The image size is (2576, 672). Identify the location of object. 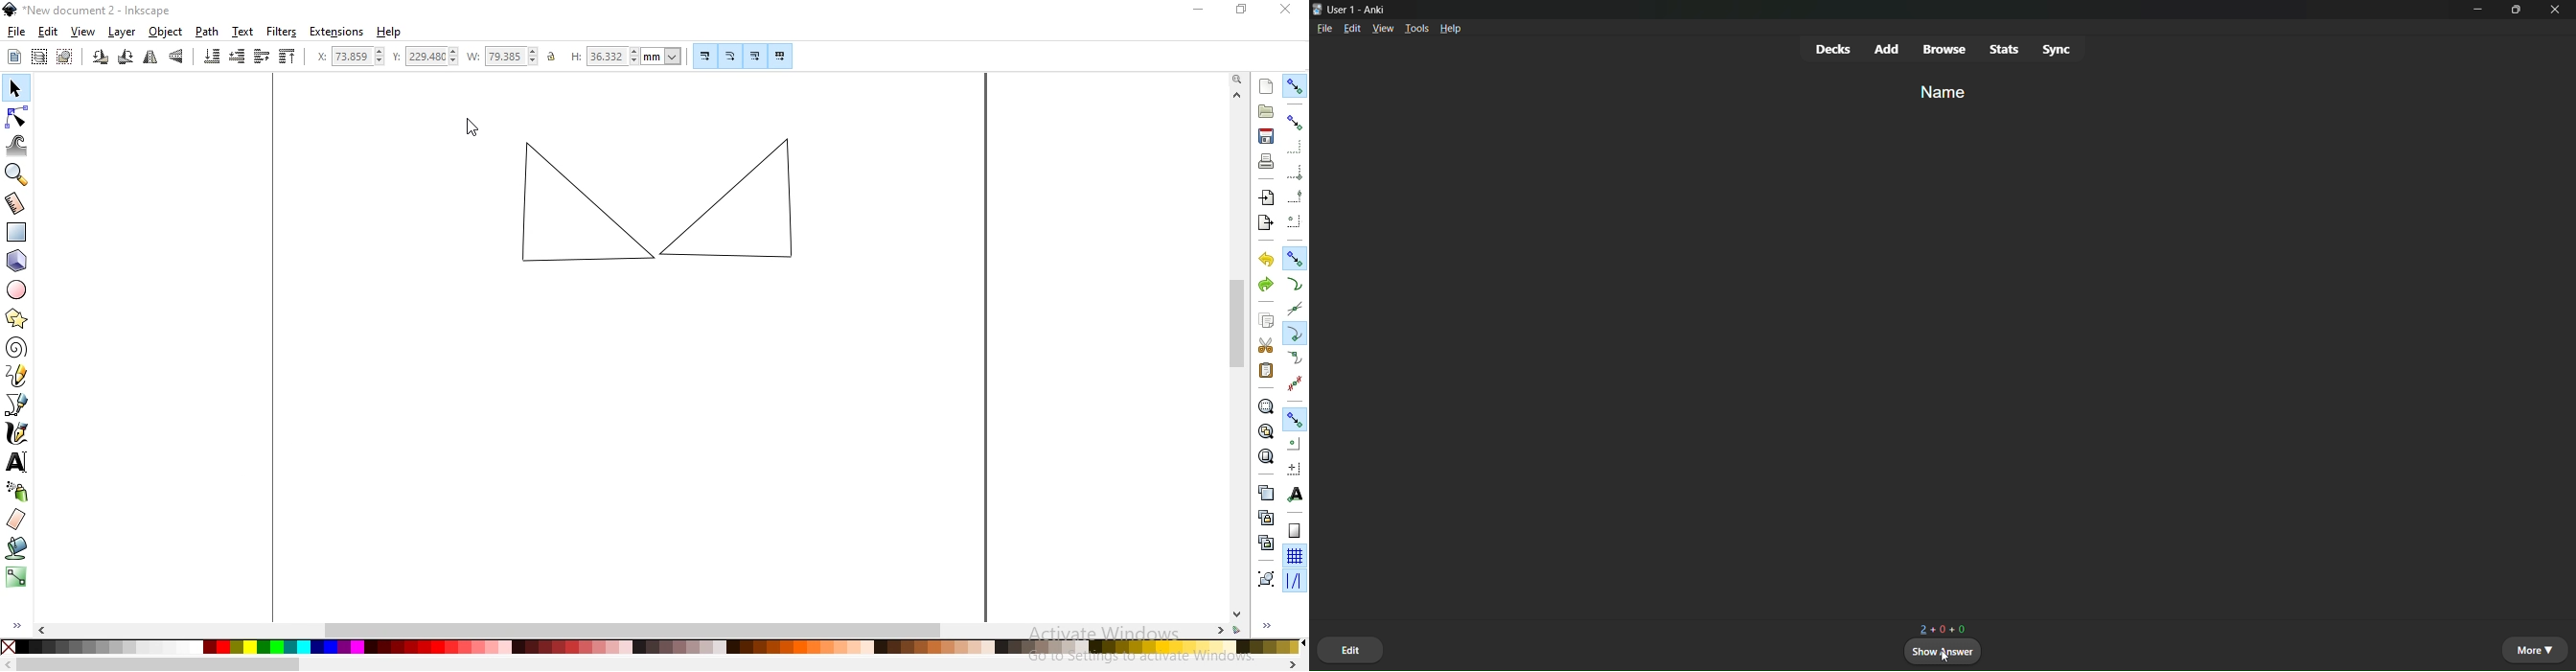
(165, 33).